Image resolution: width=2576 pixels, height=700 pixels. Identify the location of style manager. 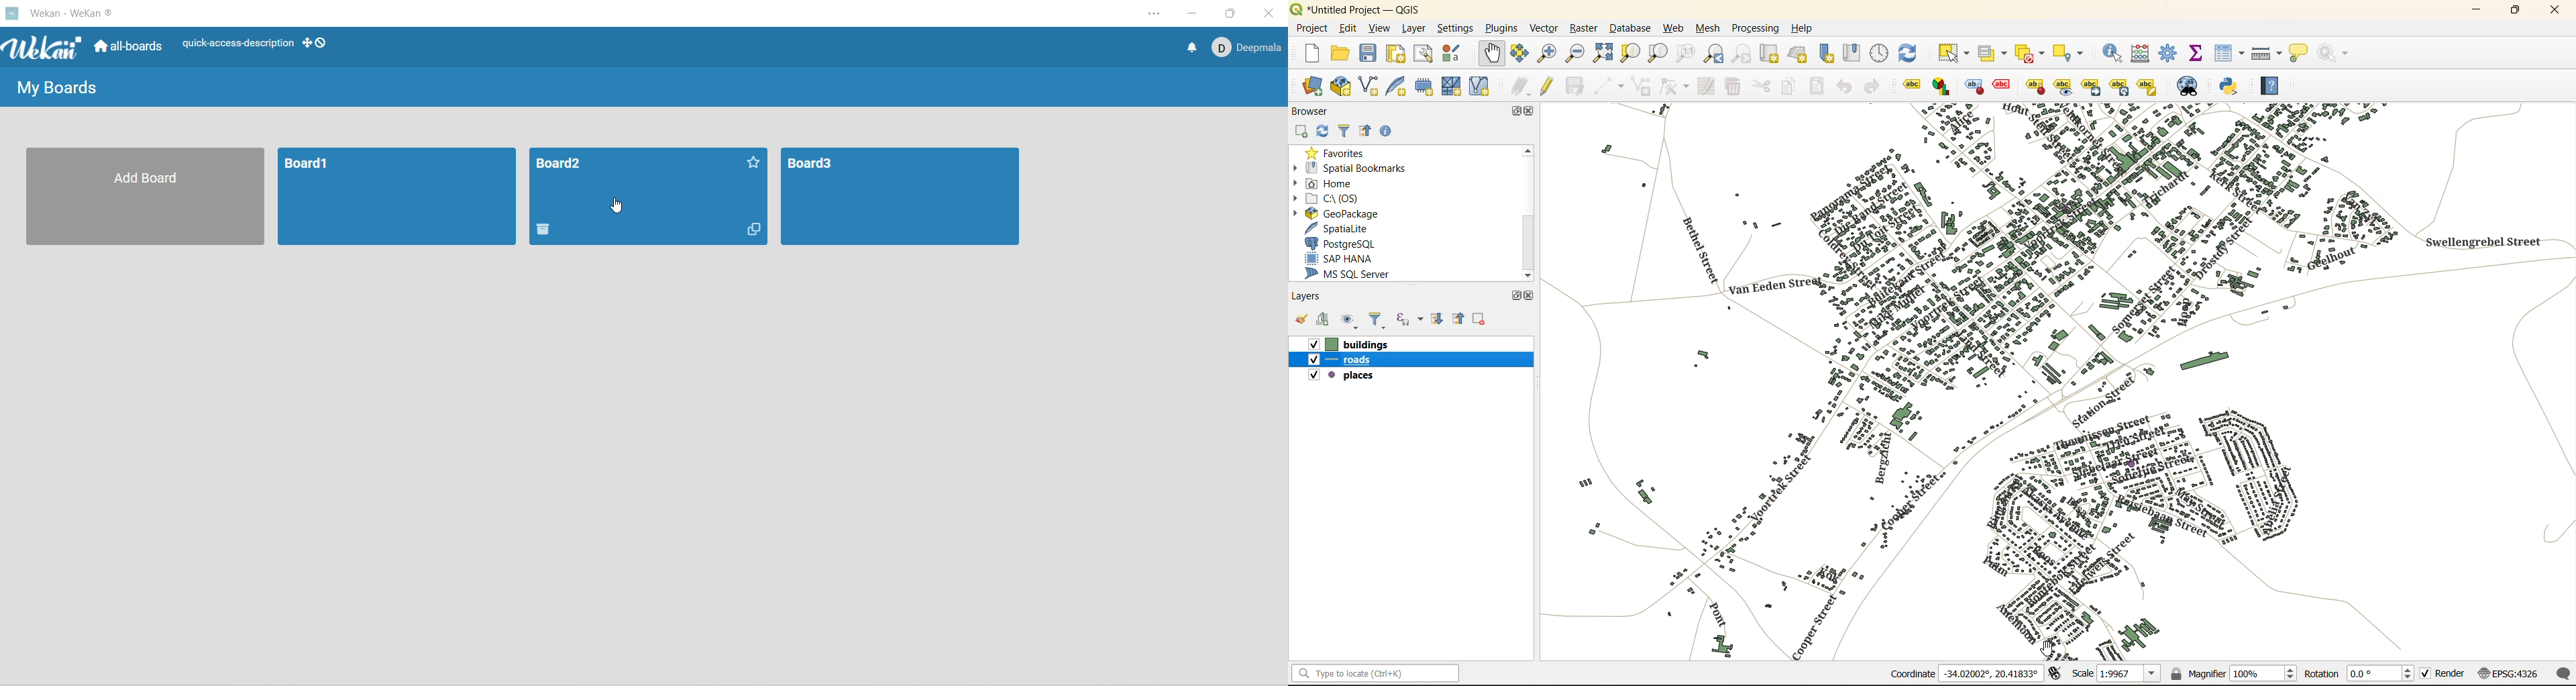
(1457, 55).